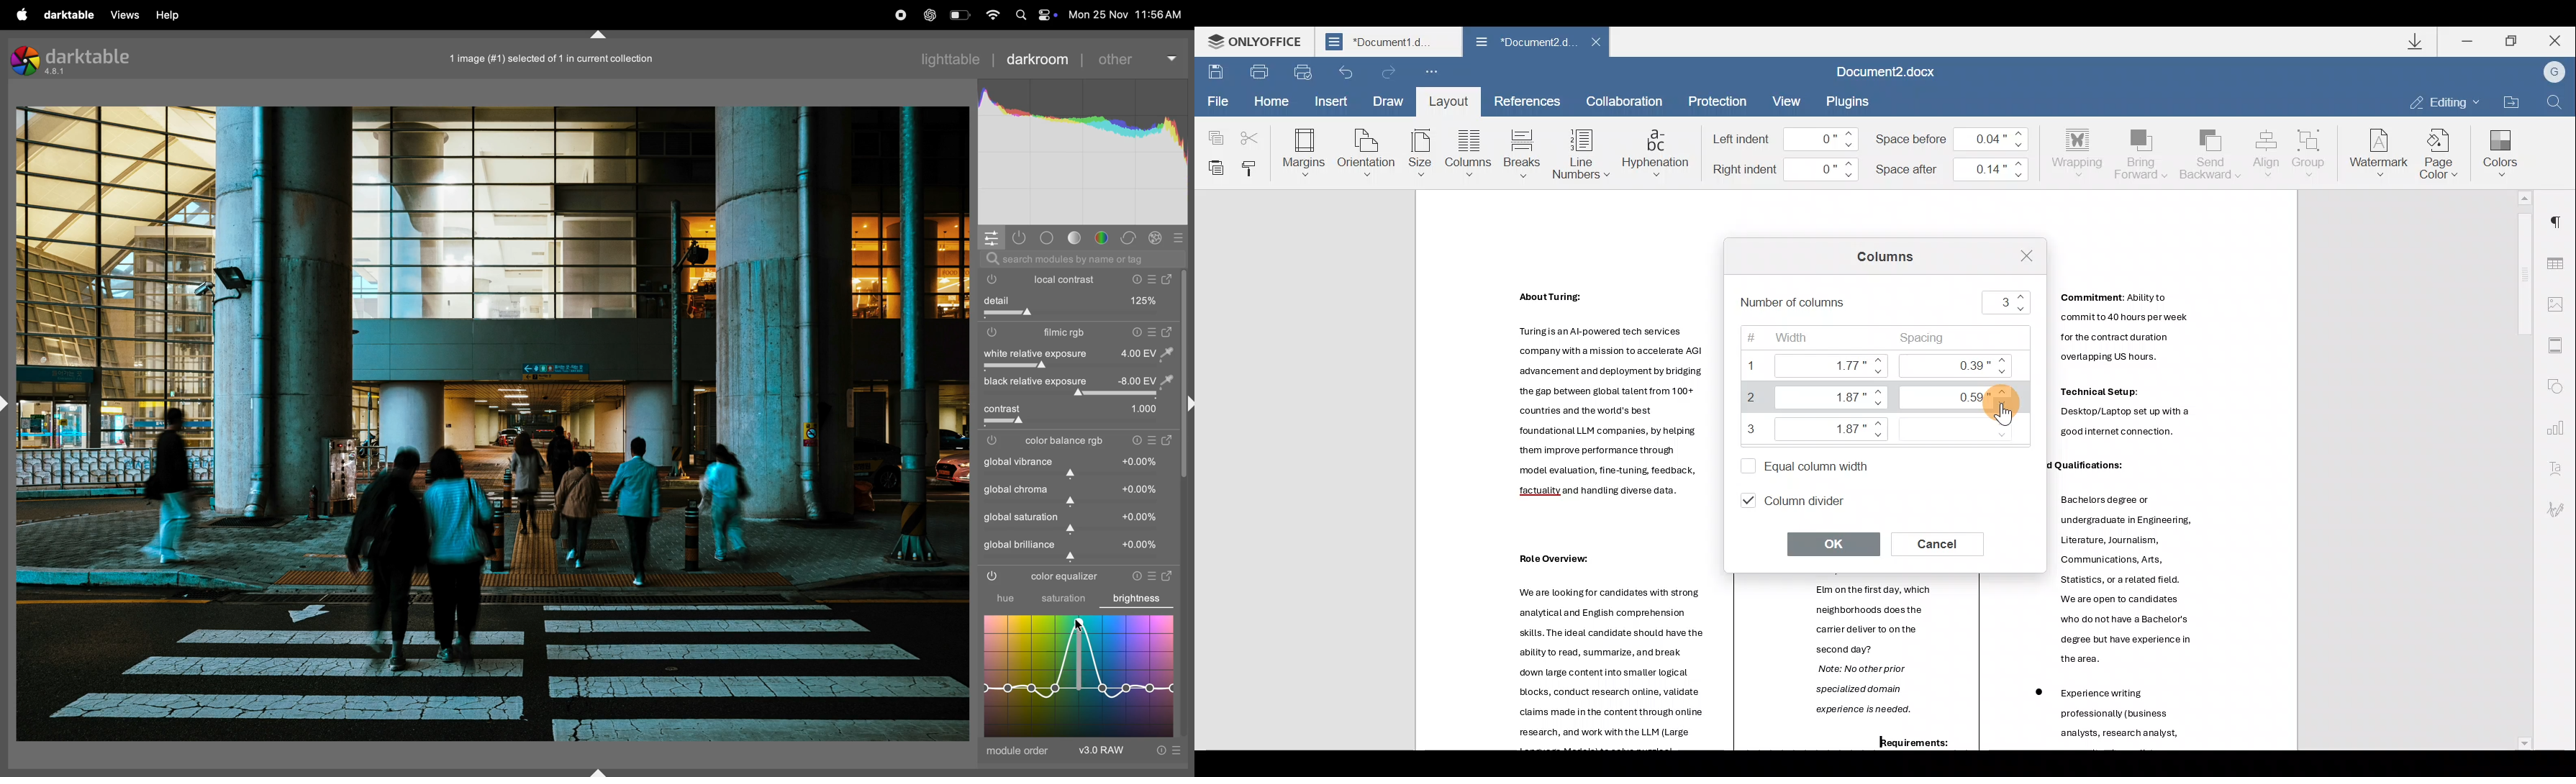  I want to click on Send backward, so click(2208, 153).